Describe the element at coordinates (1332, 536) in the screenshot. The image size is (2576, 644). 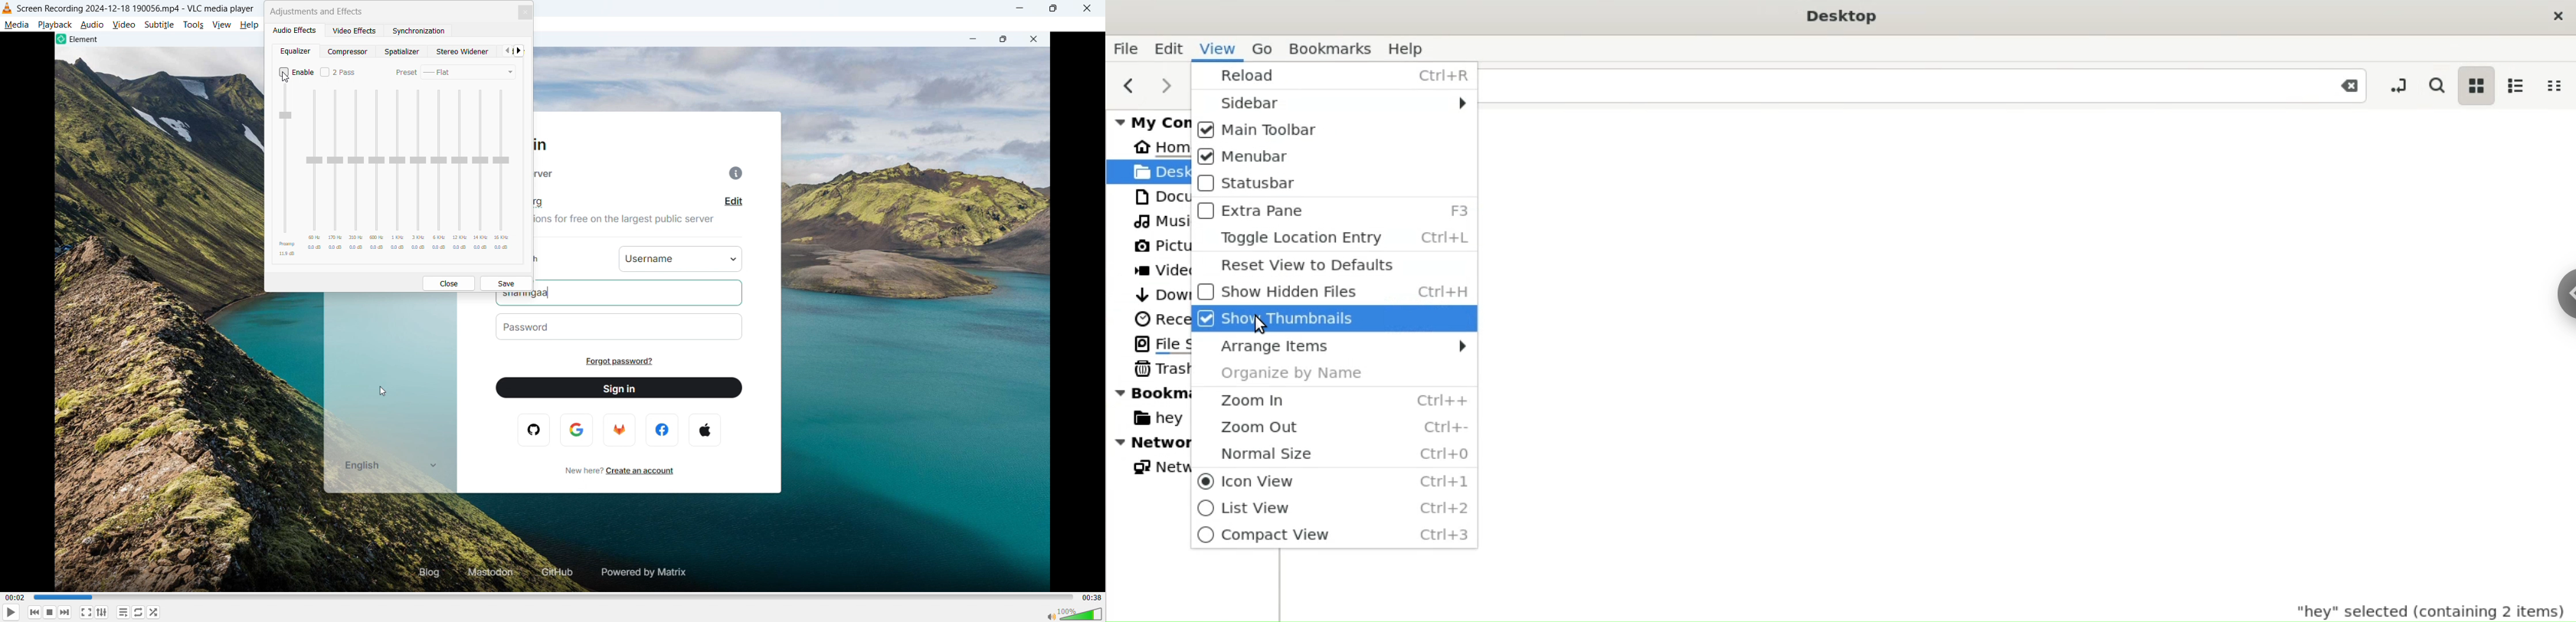
I see `Compact View` at that location.